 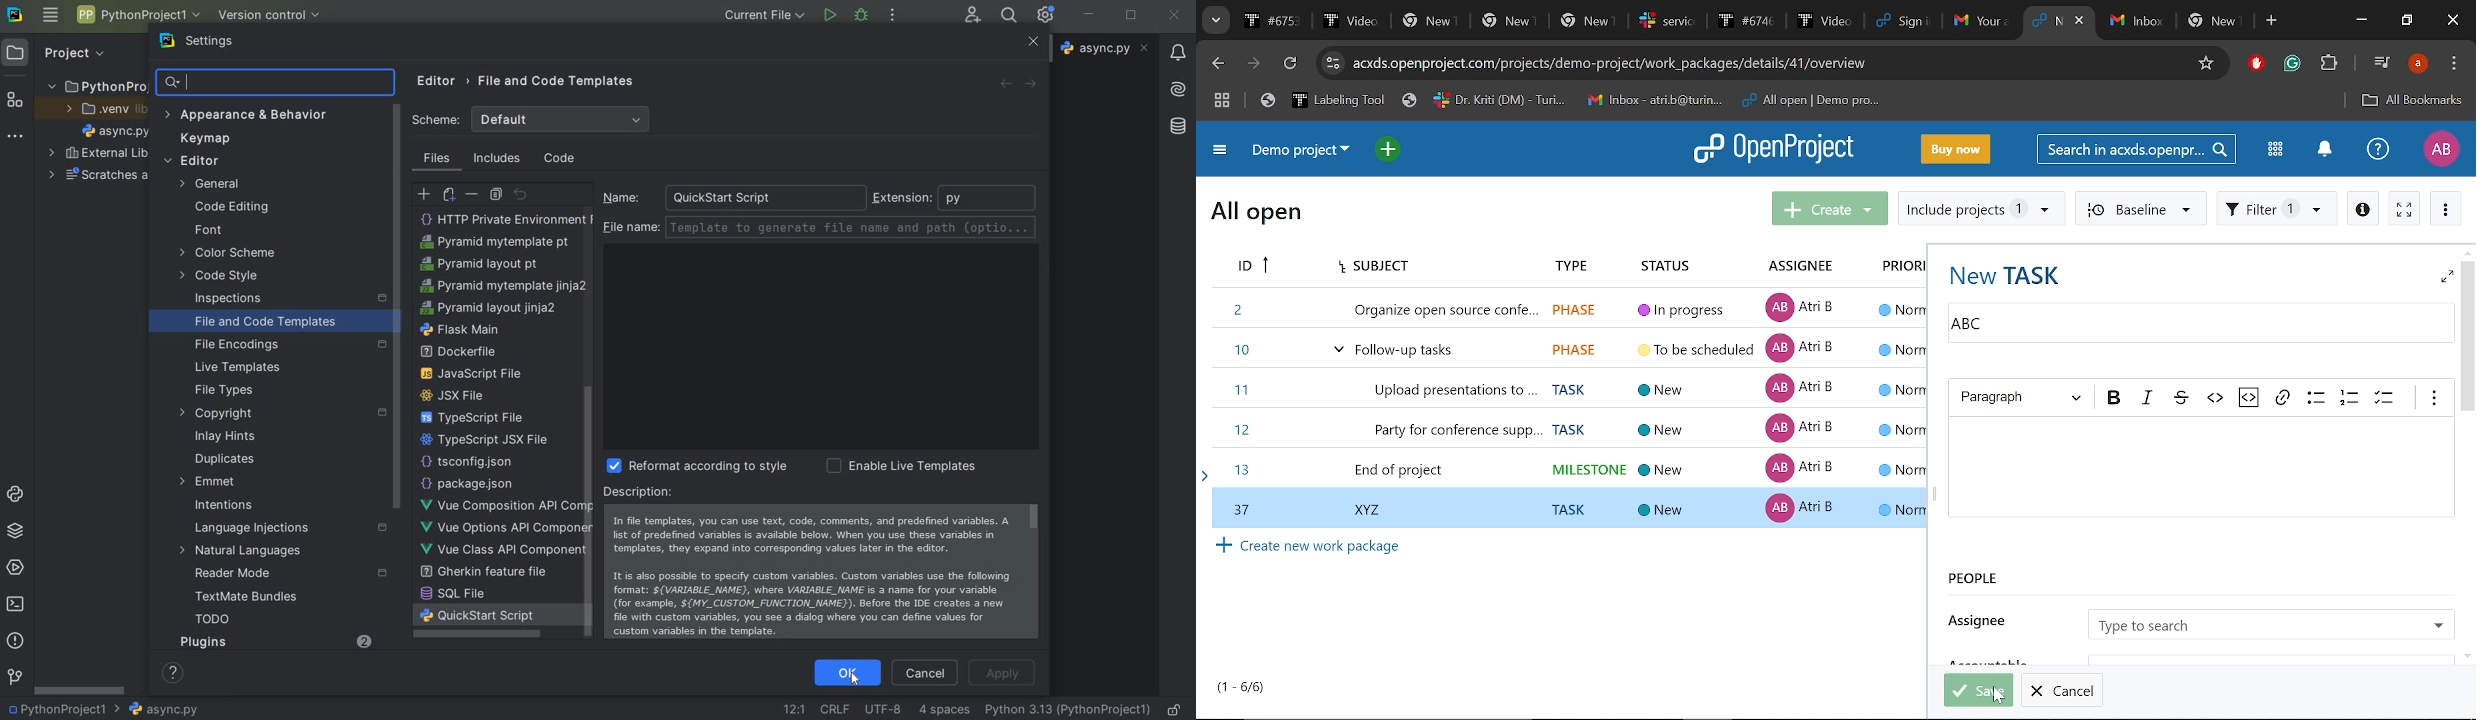 I want to click on Cancel, so click(x=2062, y=690).